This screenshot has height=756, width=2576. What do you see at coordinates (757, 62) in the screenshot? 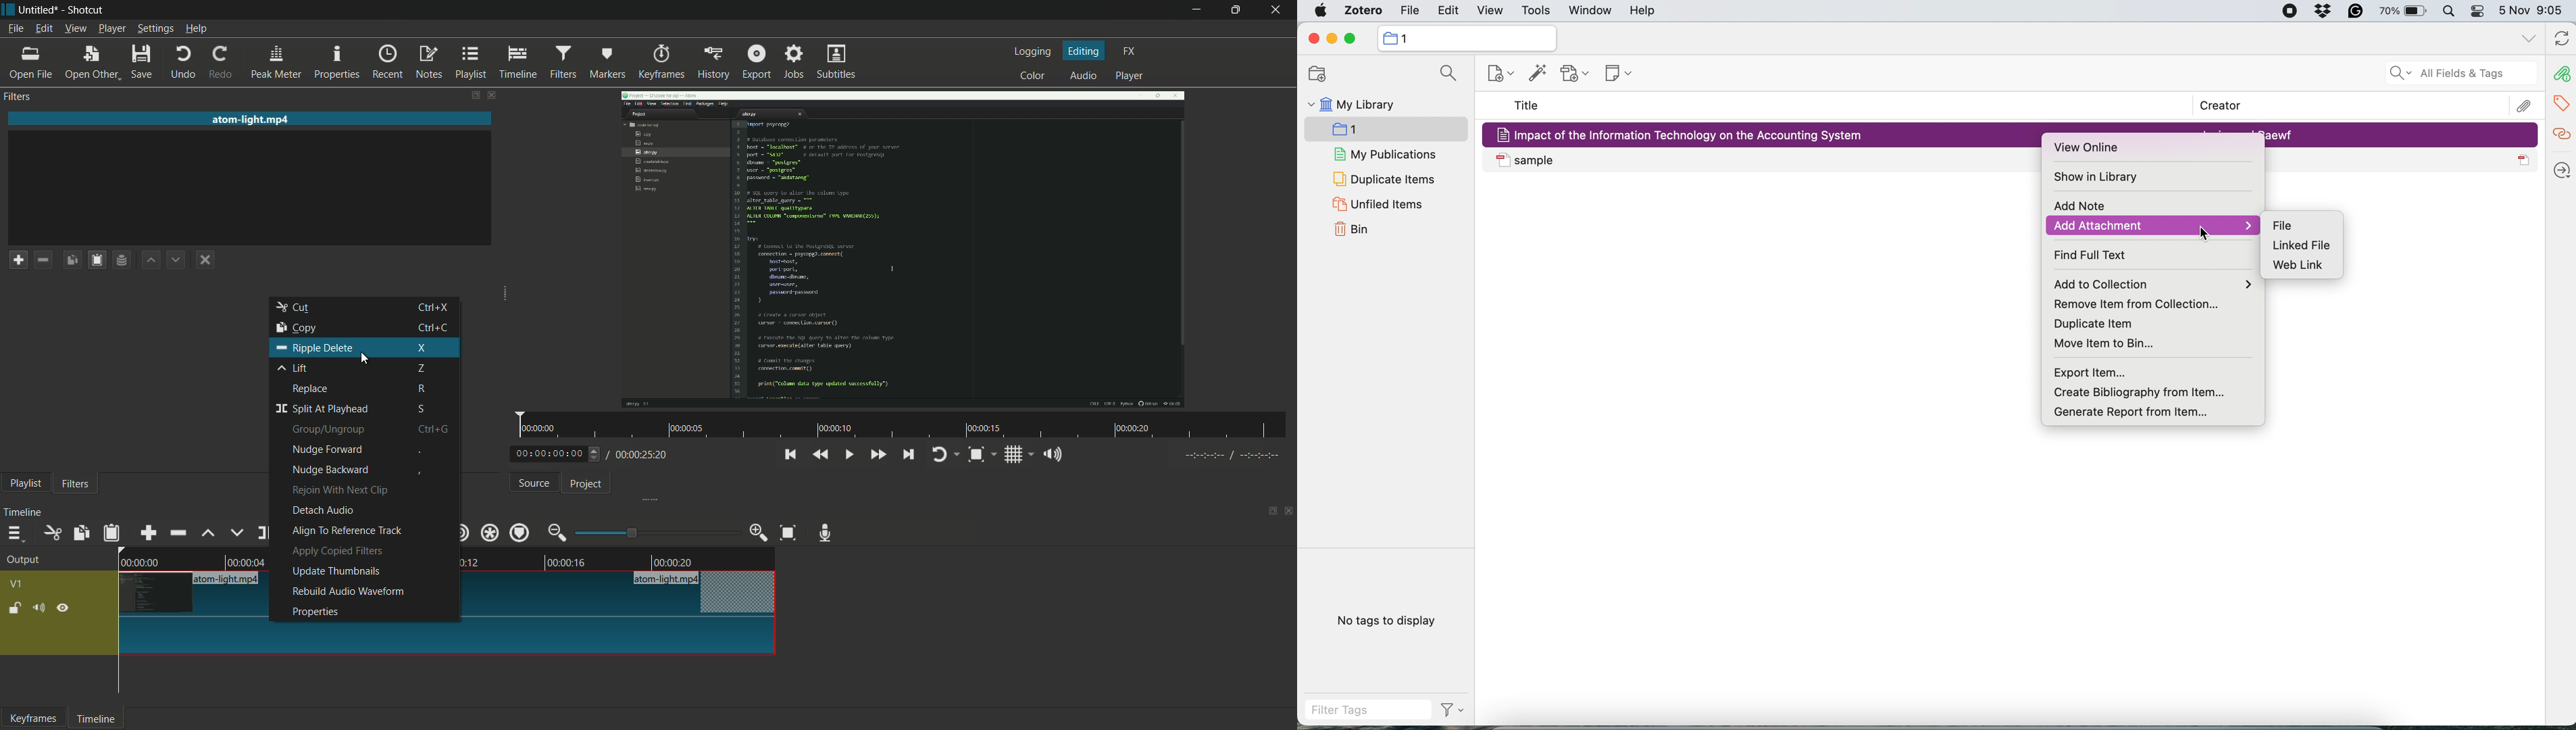
I see `export` at bounding box center [757, 62].